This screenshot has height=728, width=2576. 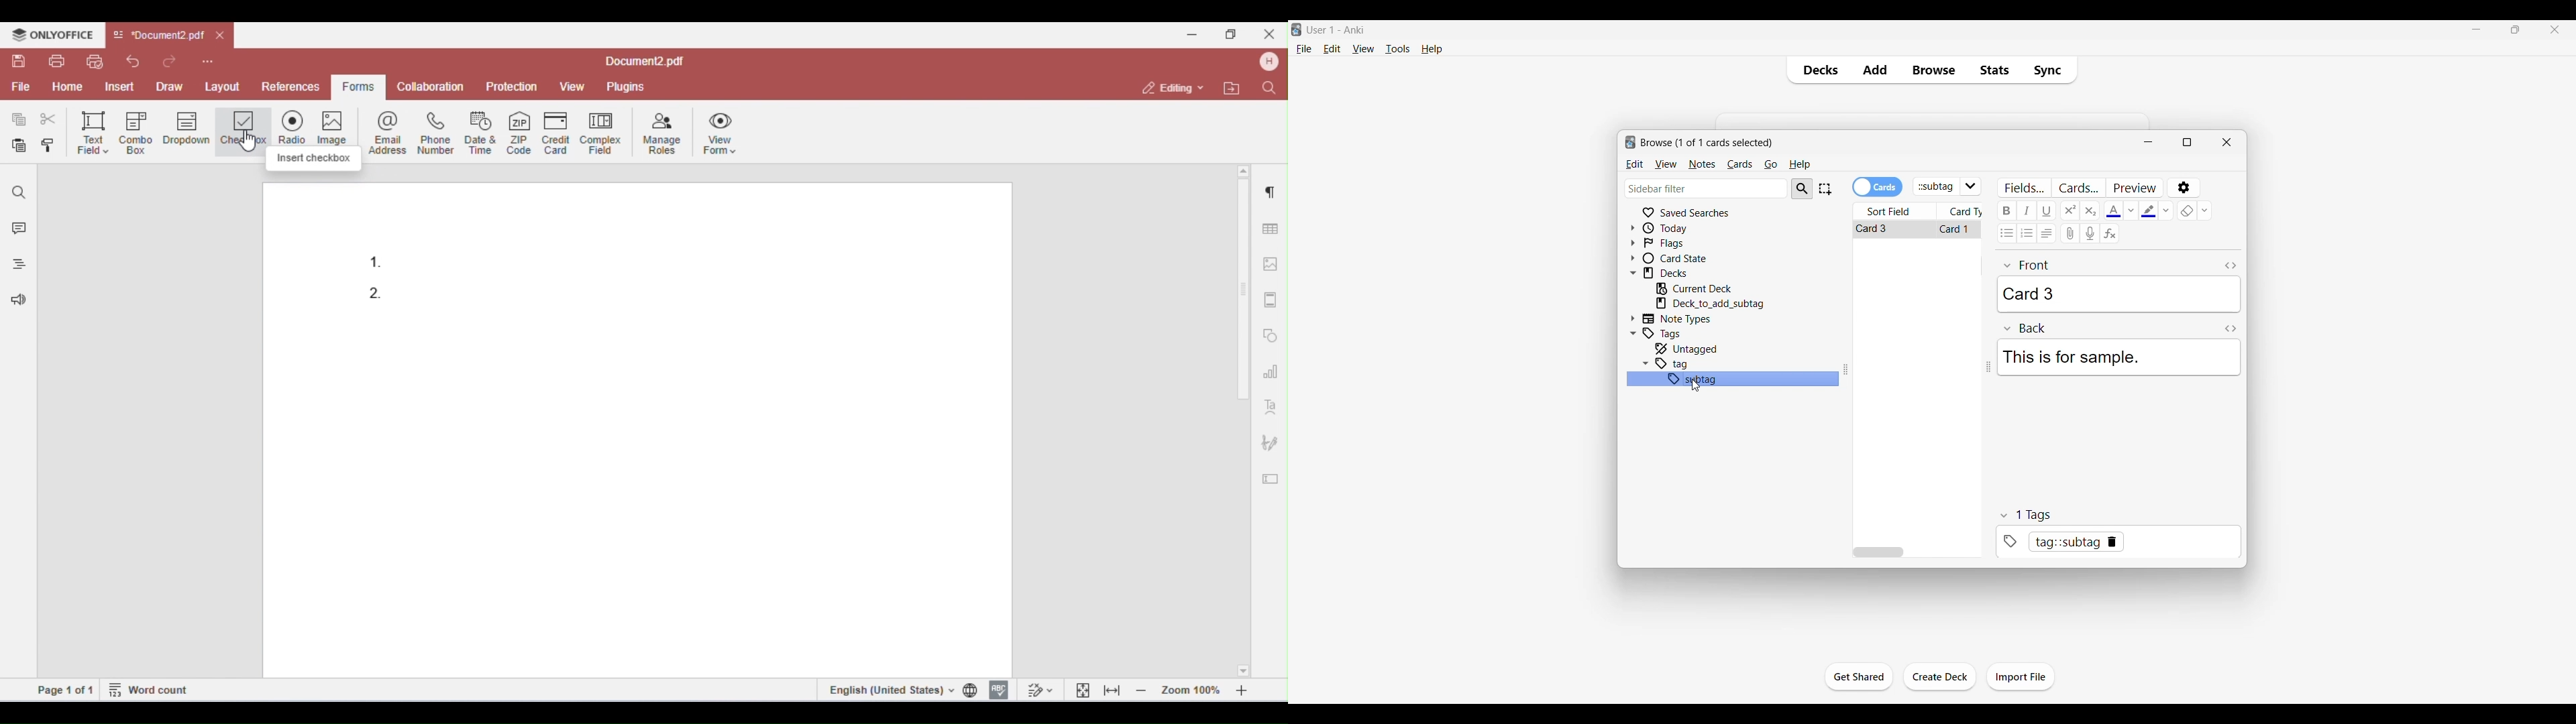 I want to click on Click to collapse Tags, so click(x=1633, y=333).